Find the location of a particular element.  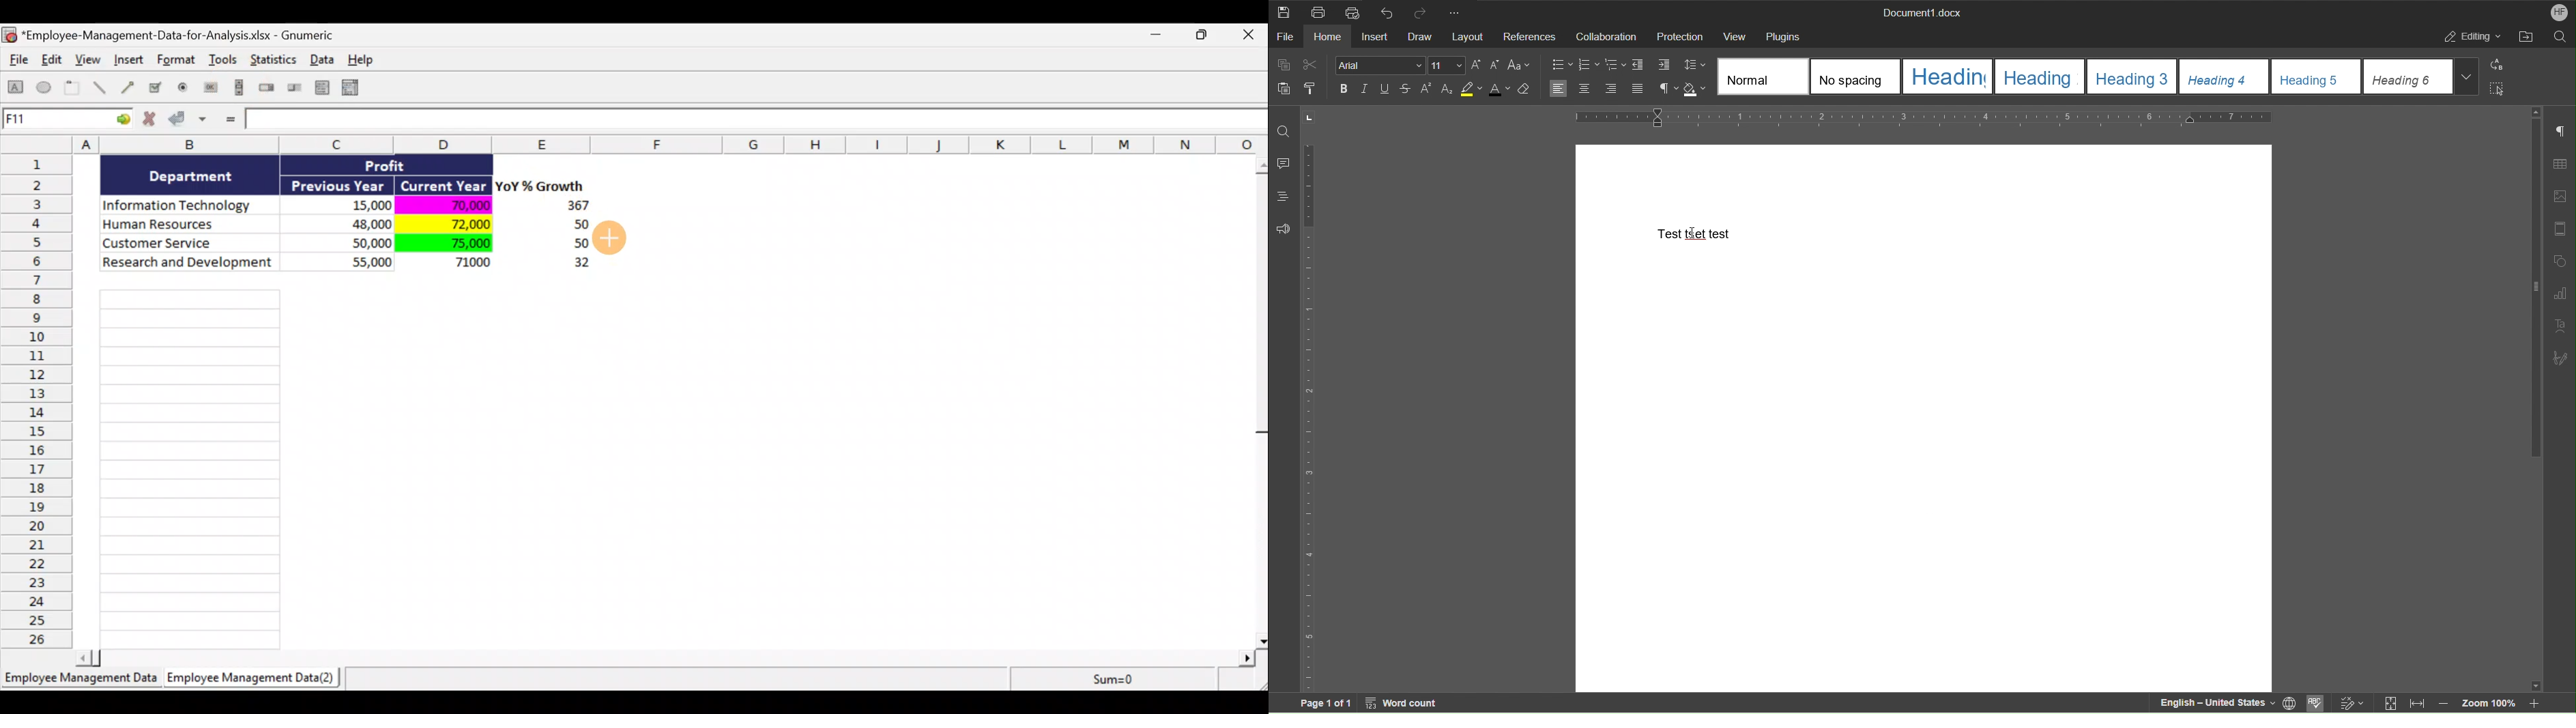

Decrease Indent is located at coordinates (1640, 66).